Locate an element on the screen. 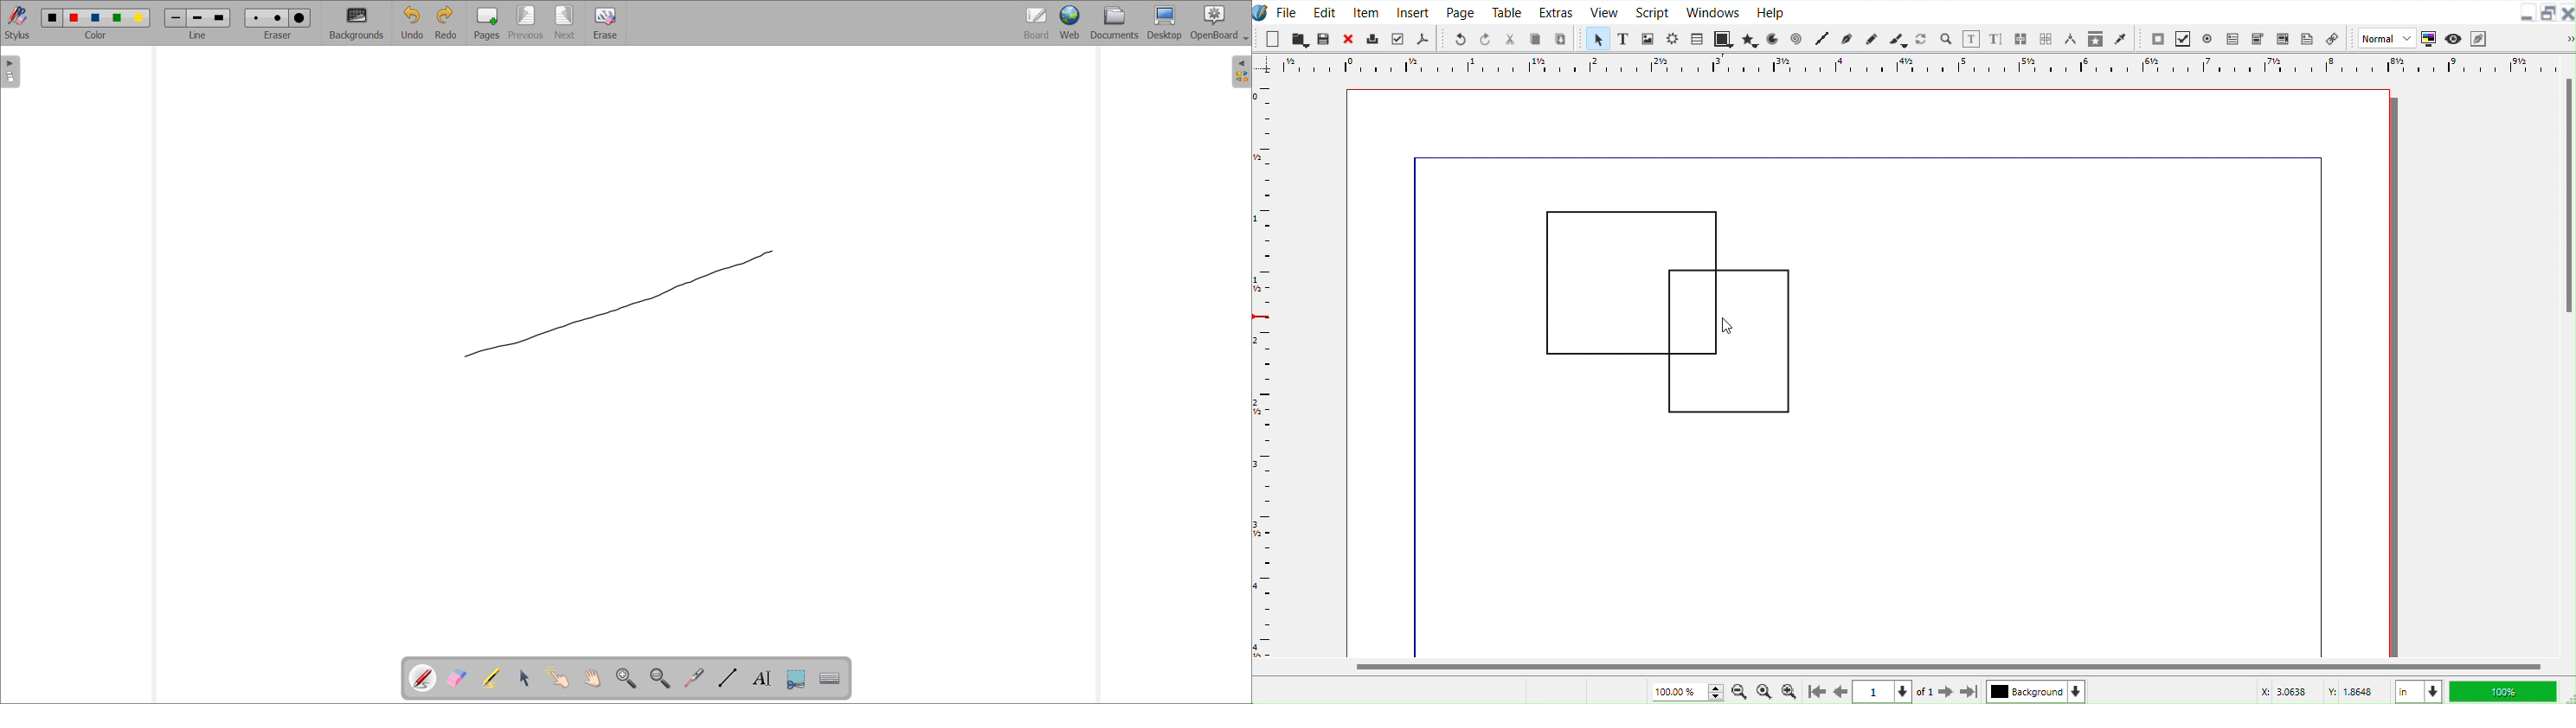  Image Frame is located at coordinates (1648, 38).